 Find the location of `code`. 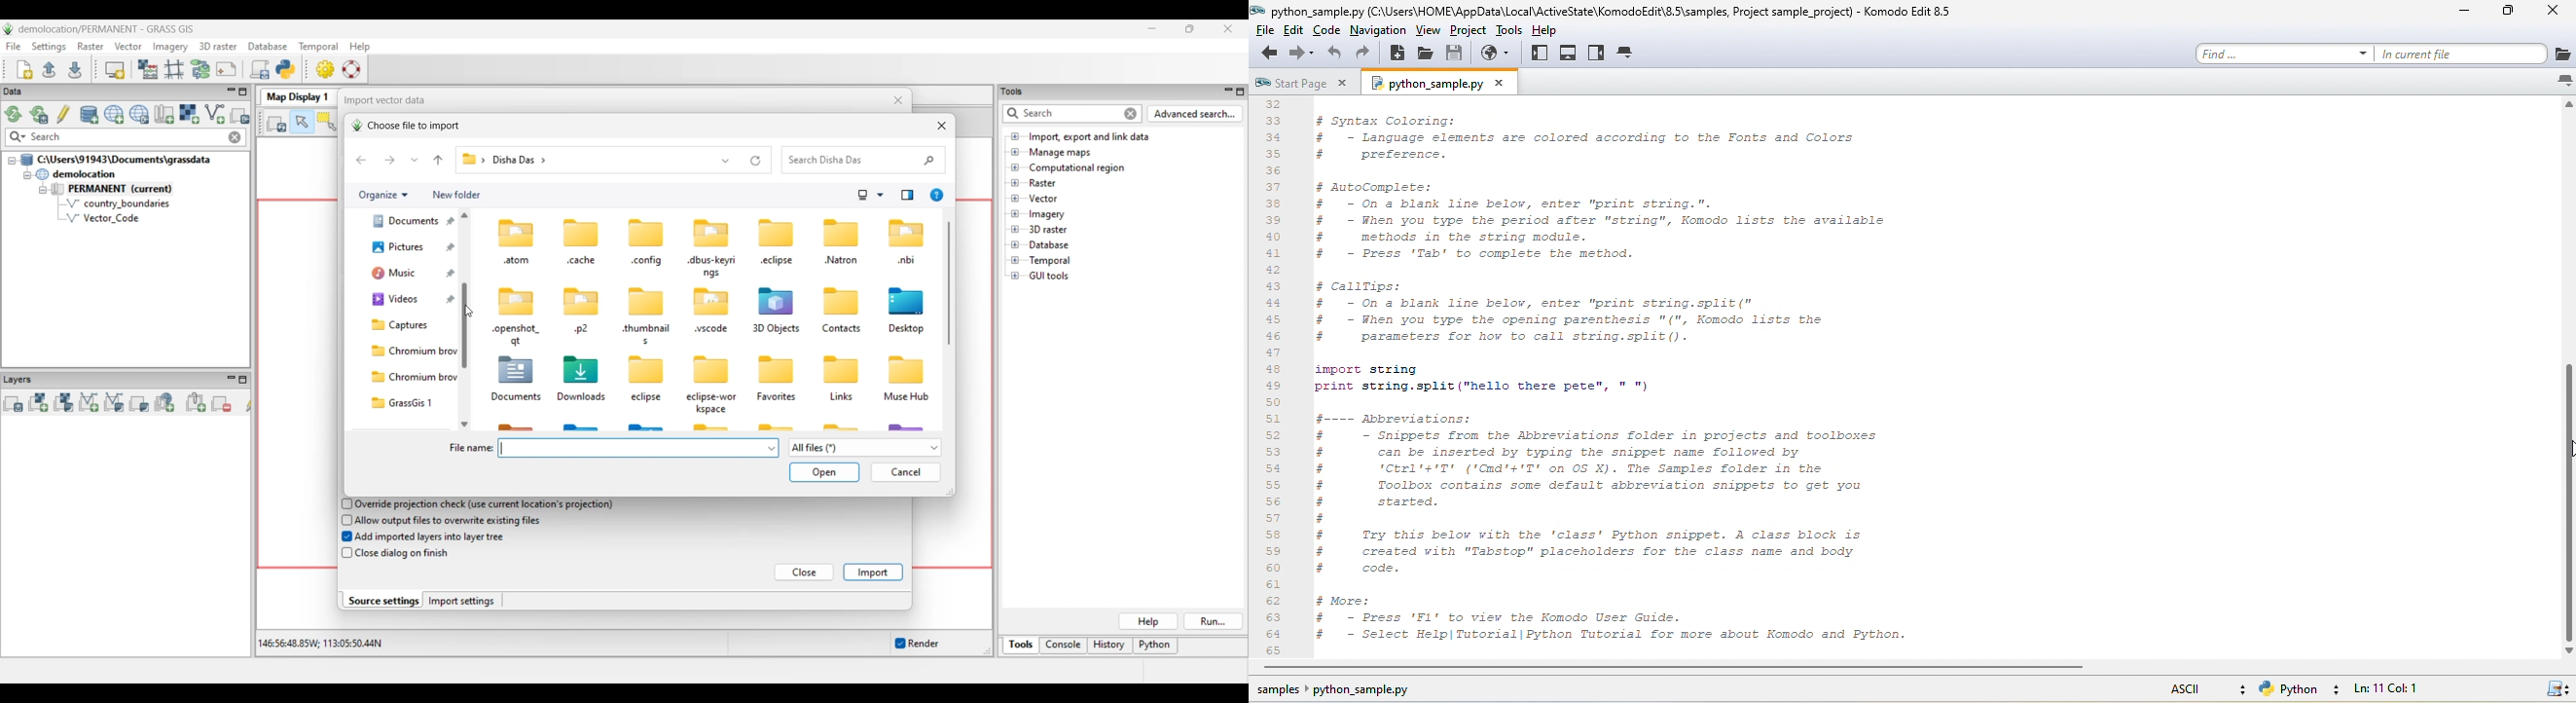

code is located at coordinates (1328, 31).